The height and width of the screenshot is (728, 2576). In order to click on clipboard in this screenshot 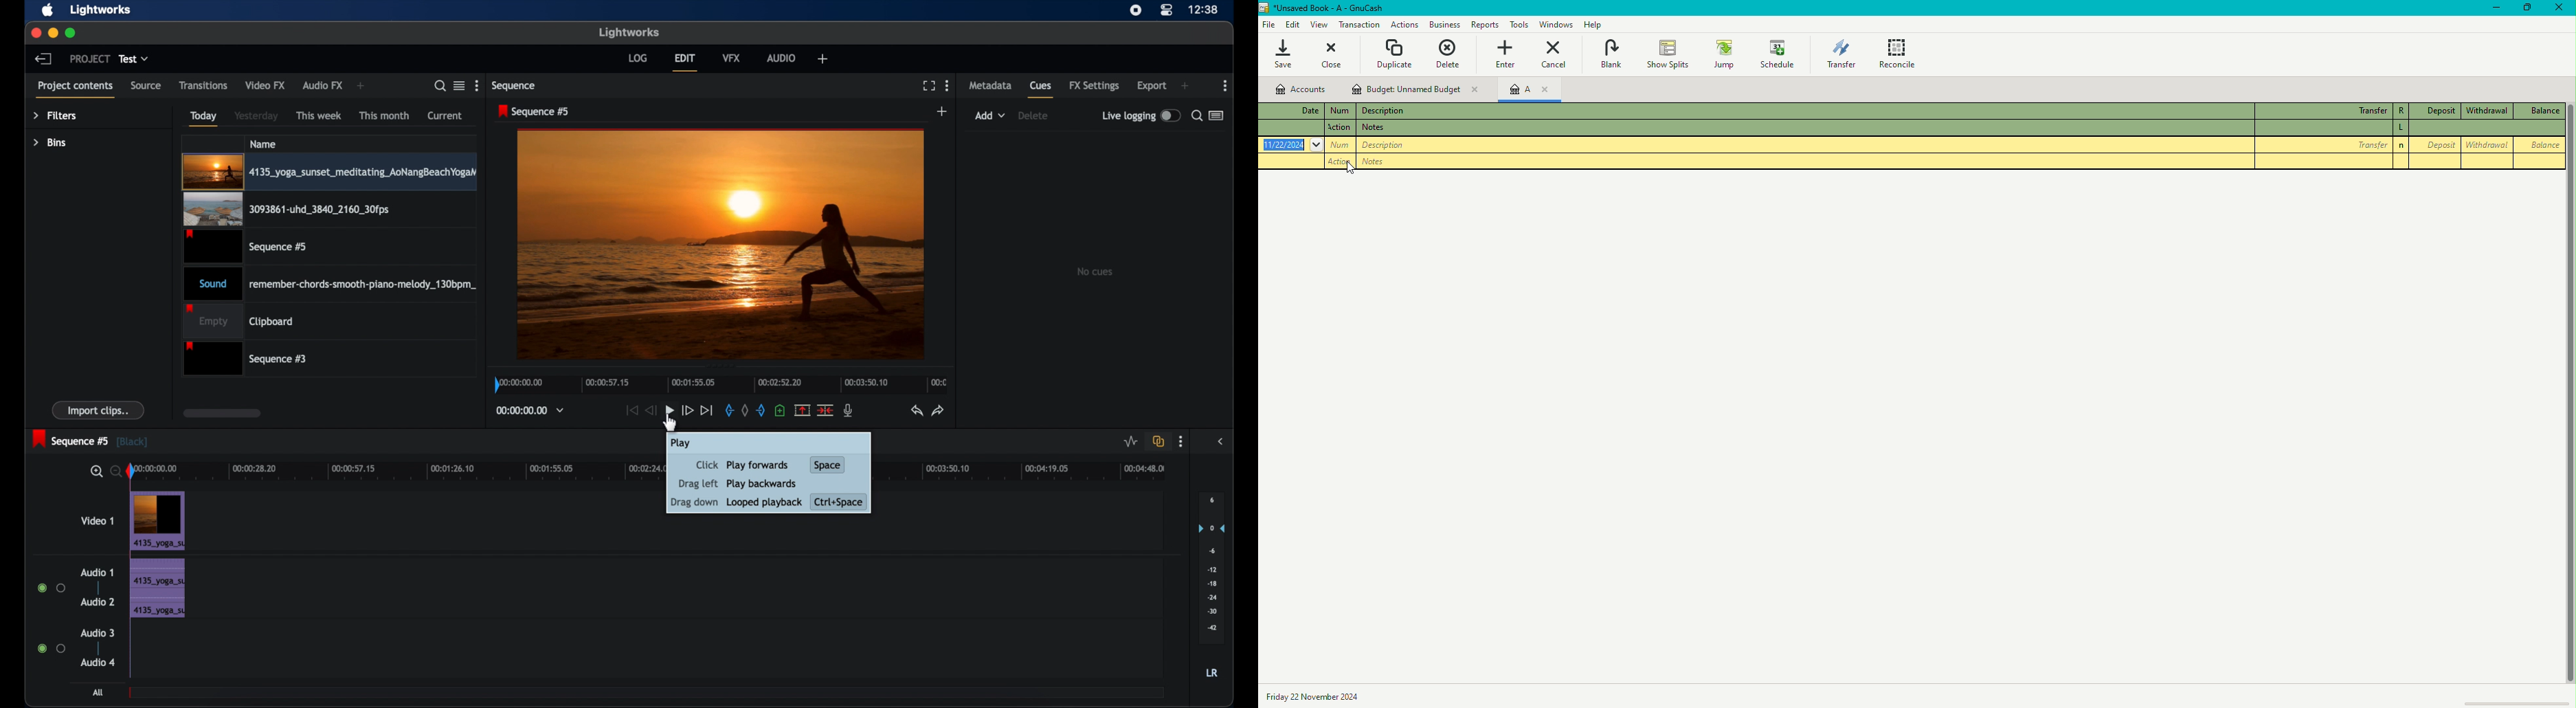, I will do `click(242, 321)`.